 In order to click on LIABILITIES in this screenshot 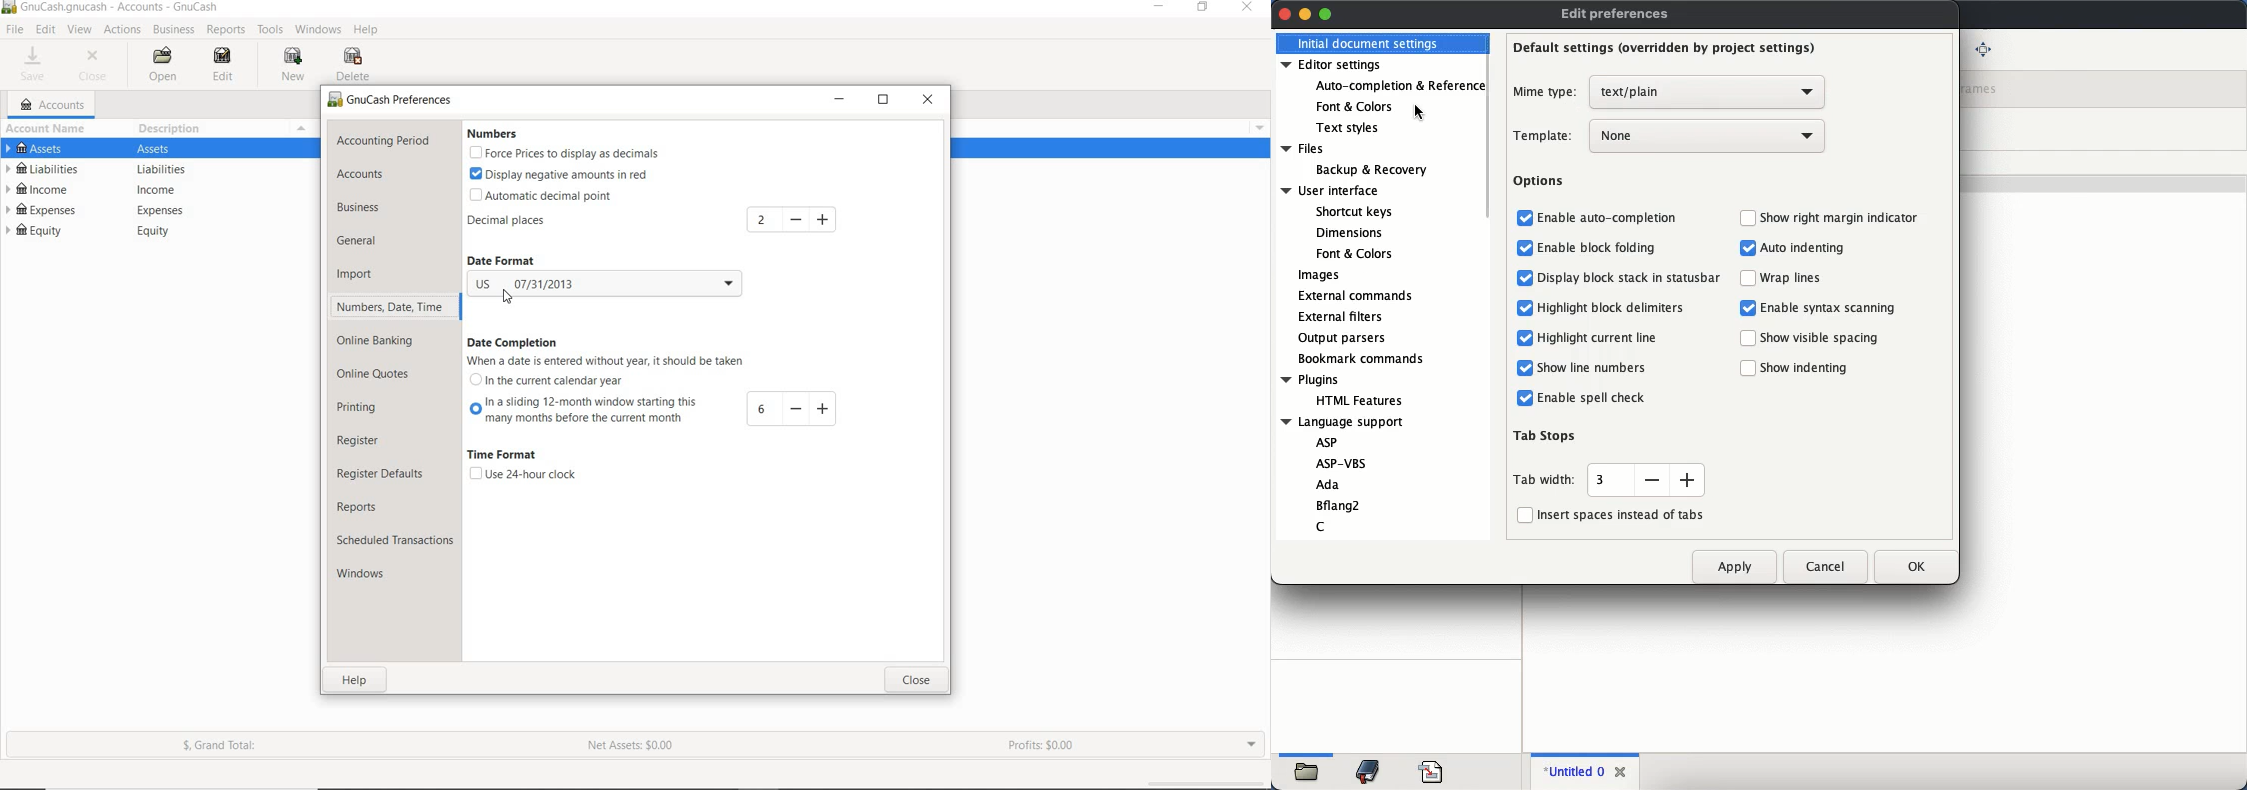, I will do `click(151, 170)`.